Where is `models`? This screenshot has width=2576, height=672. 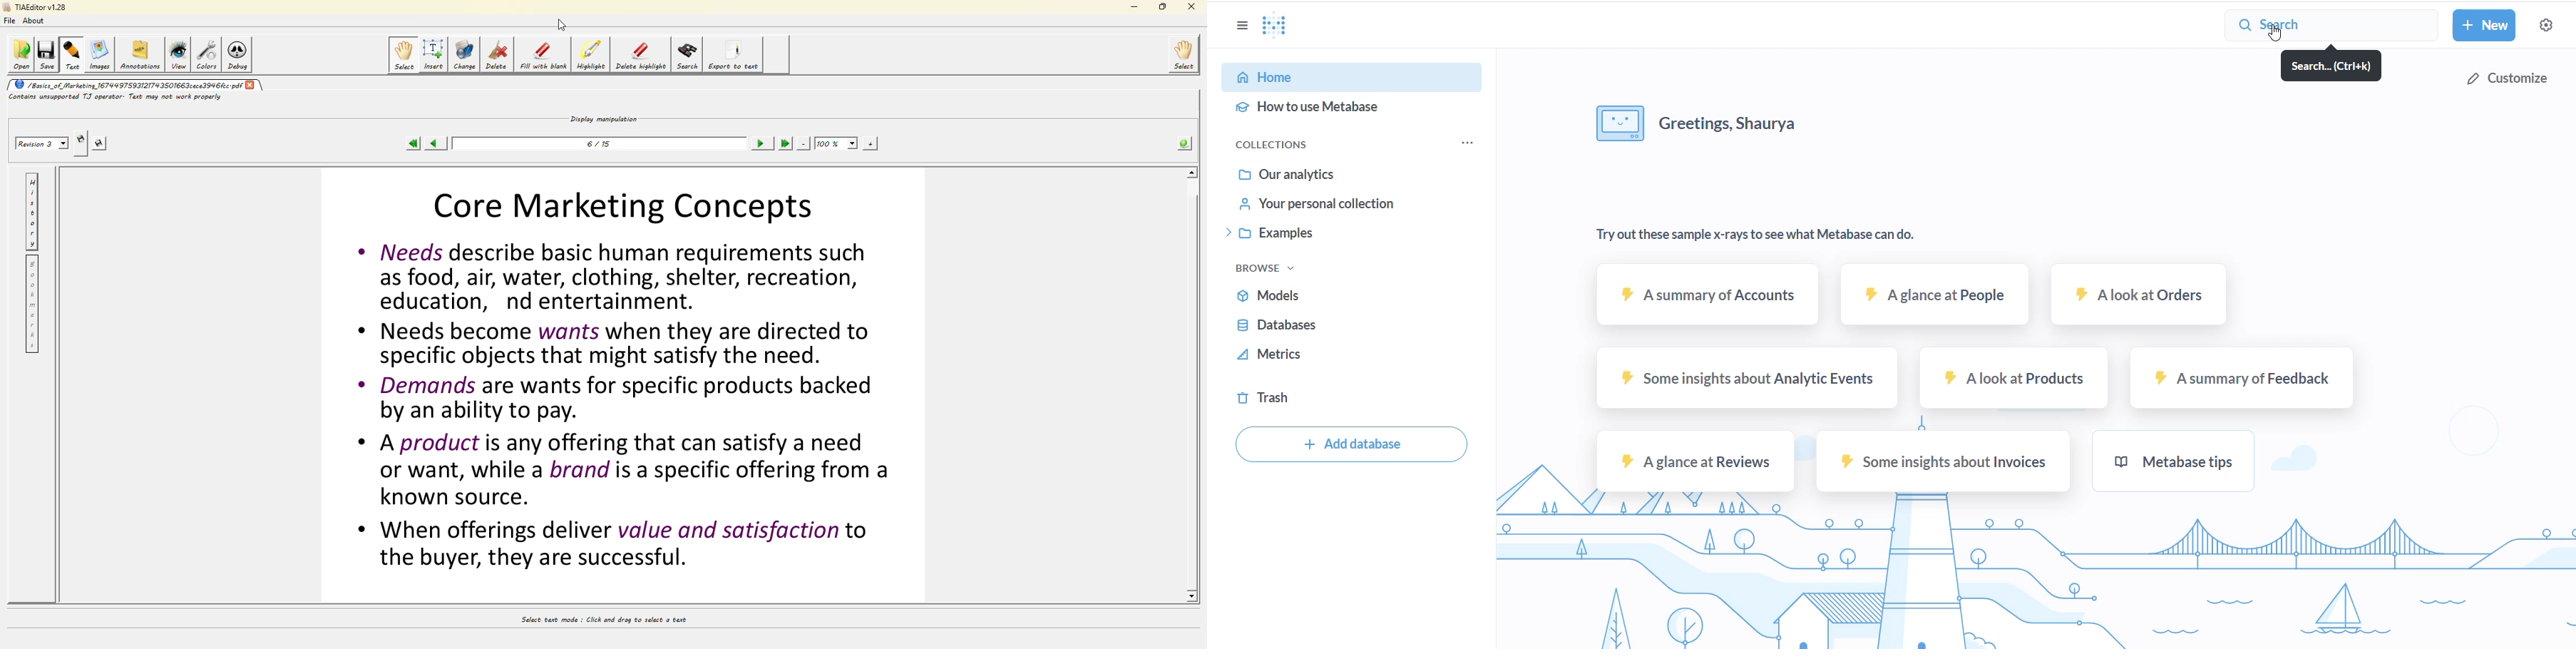 models is located at coordinates (1323, 296).